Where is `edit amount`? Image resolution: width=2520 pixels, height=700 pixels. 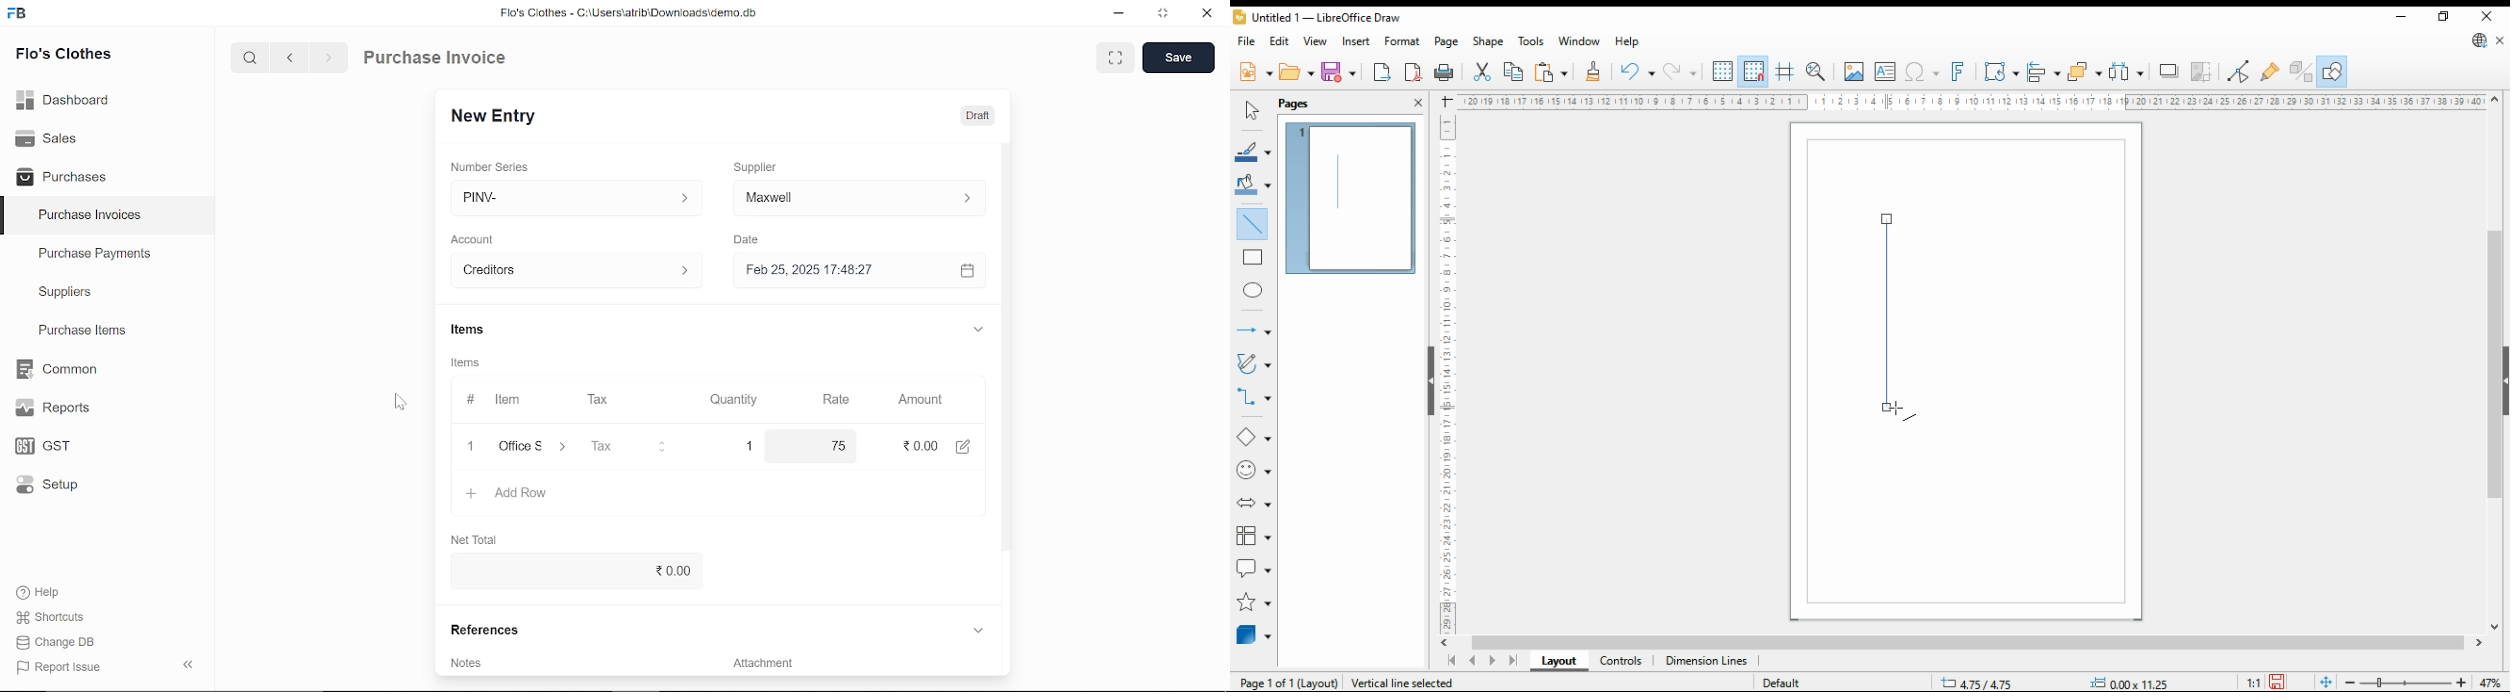 edit amount is located at coordinates (970, 446).